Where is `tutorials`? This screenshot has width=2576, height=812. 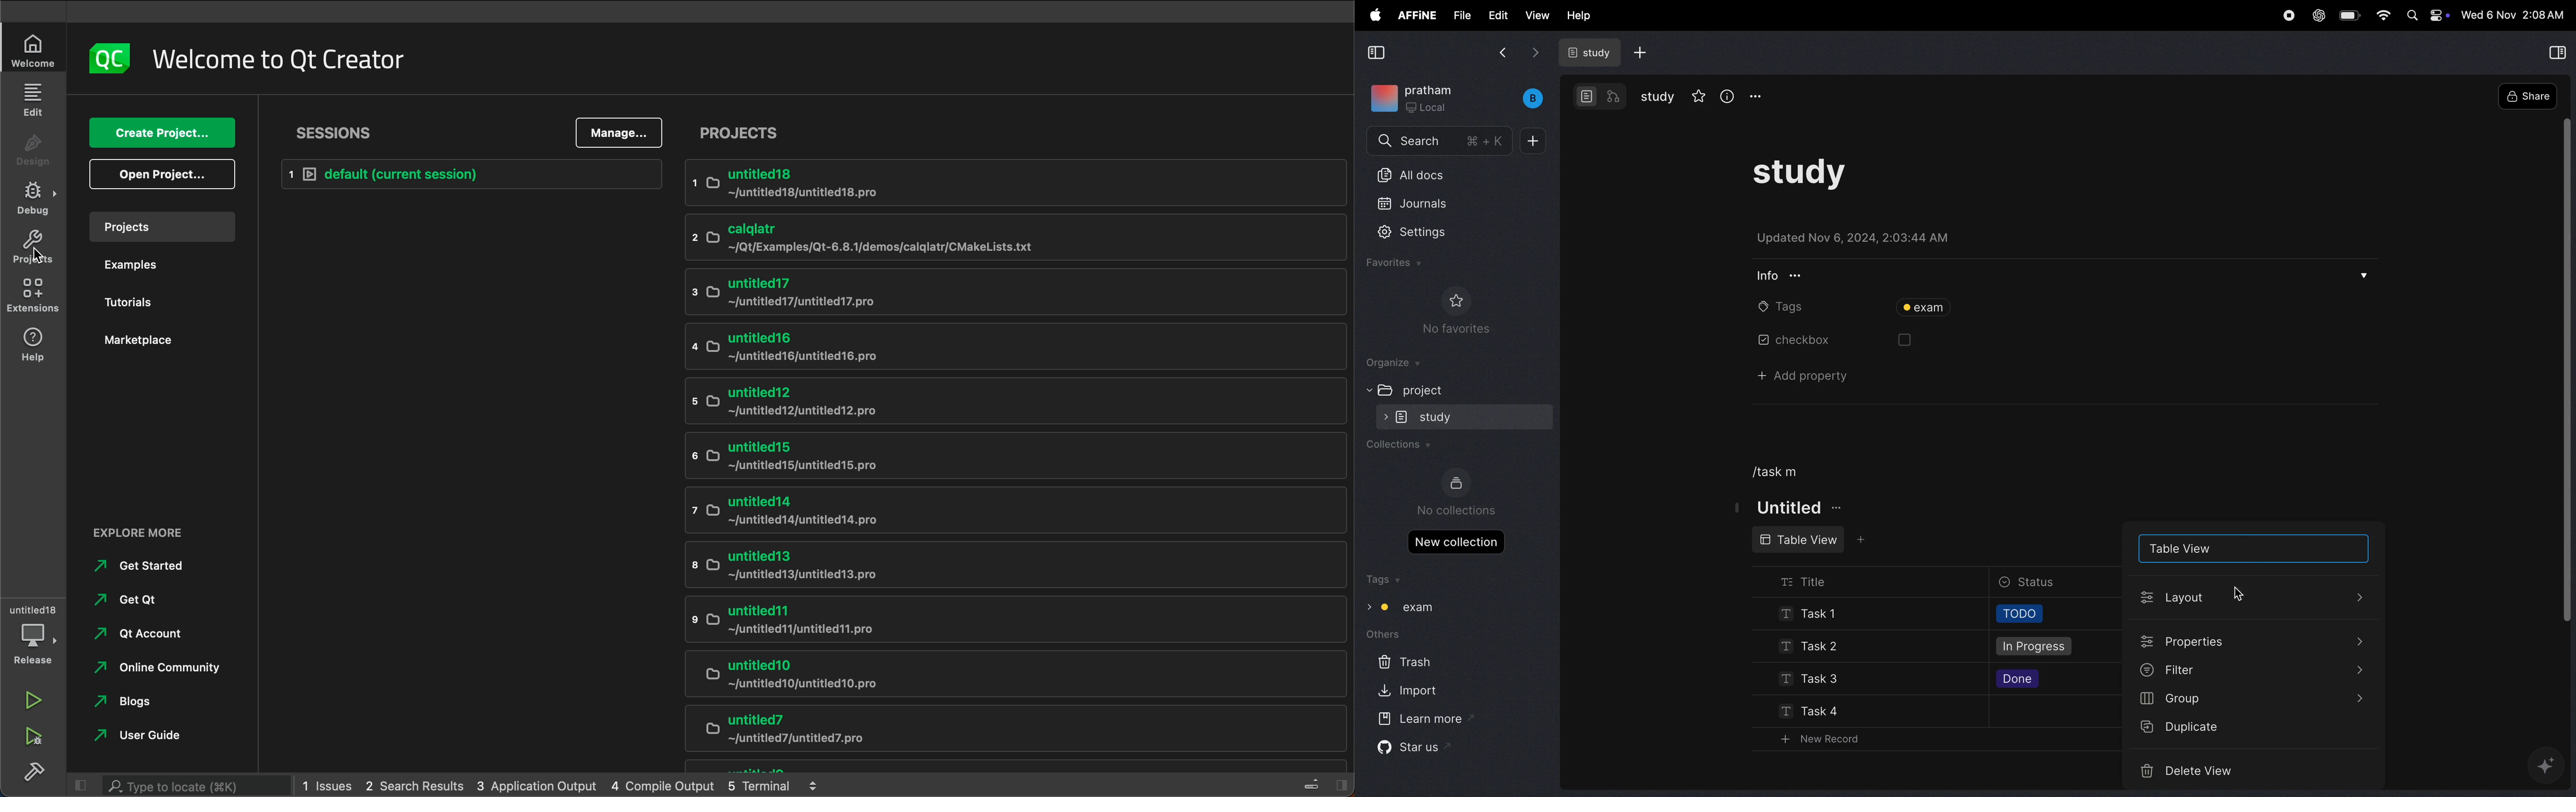 tutorials is located at coordinates (136, 303).